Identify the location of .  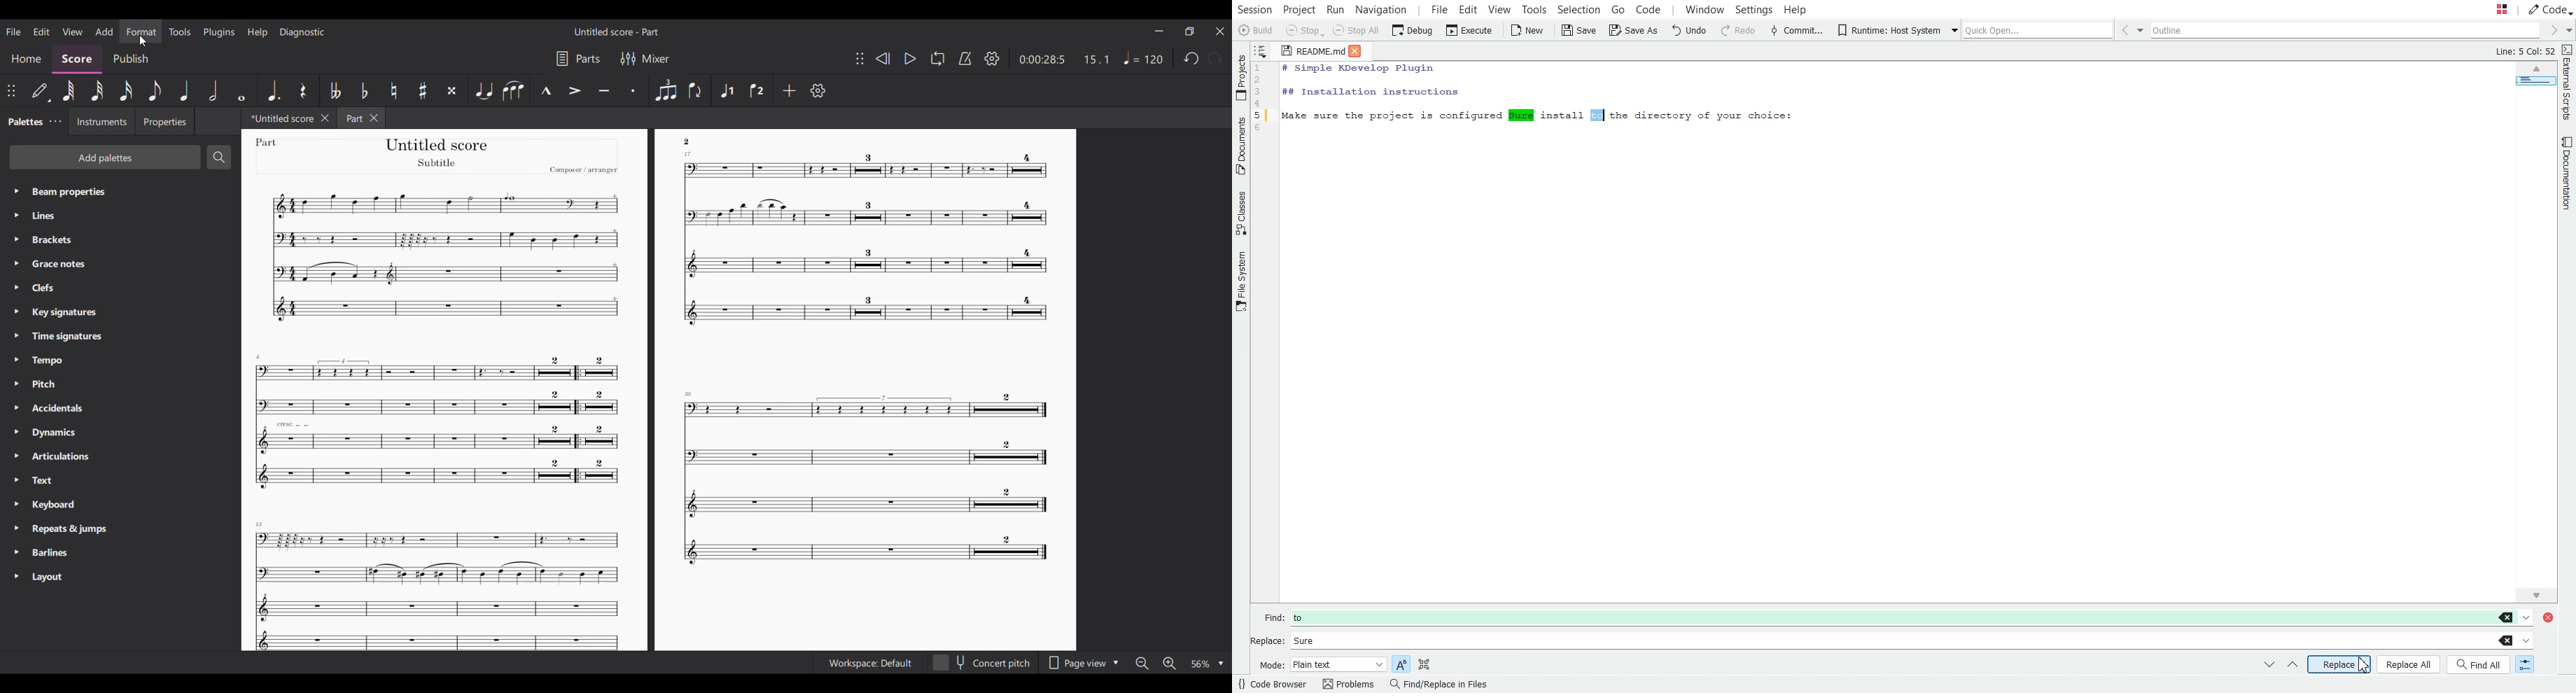
(438, 585).